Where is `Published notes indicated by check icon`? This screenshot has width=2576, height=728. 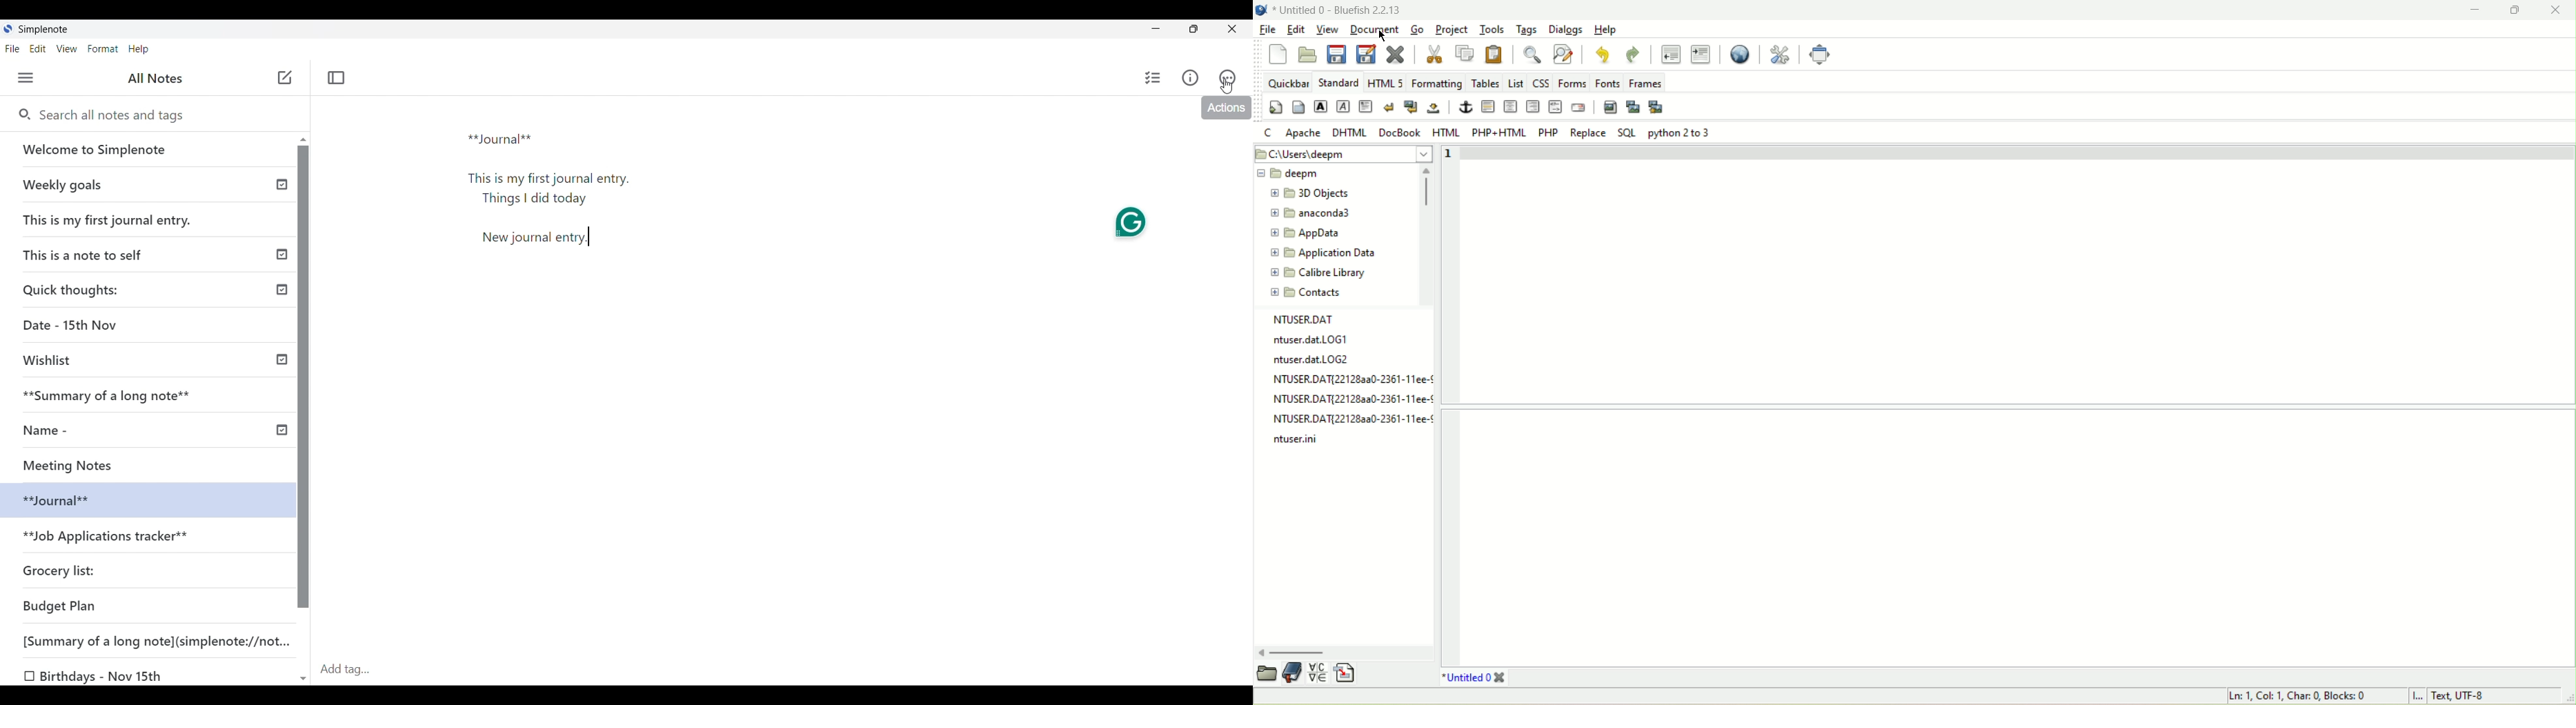
Published notes indicated by check icon is located at coordinates (282, 307).